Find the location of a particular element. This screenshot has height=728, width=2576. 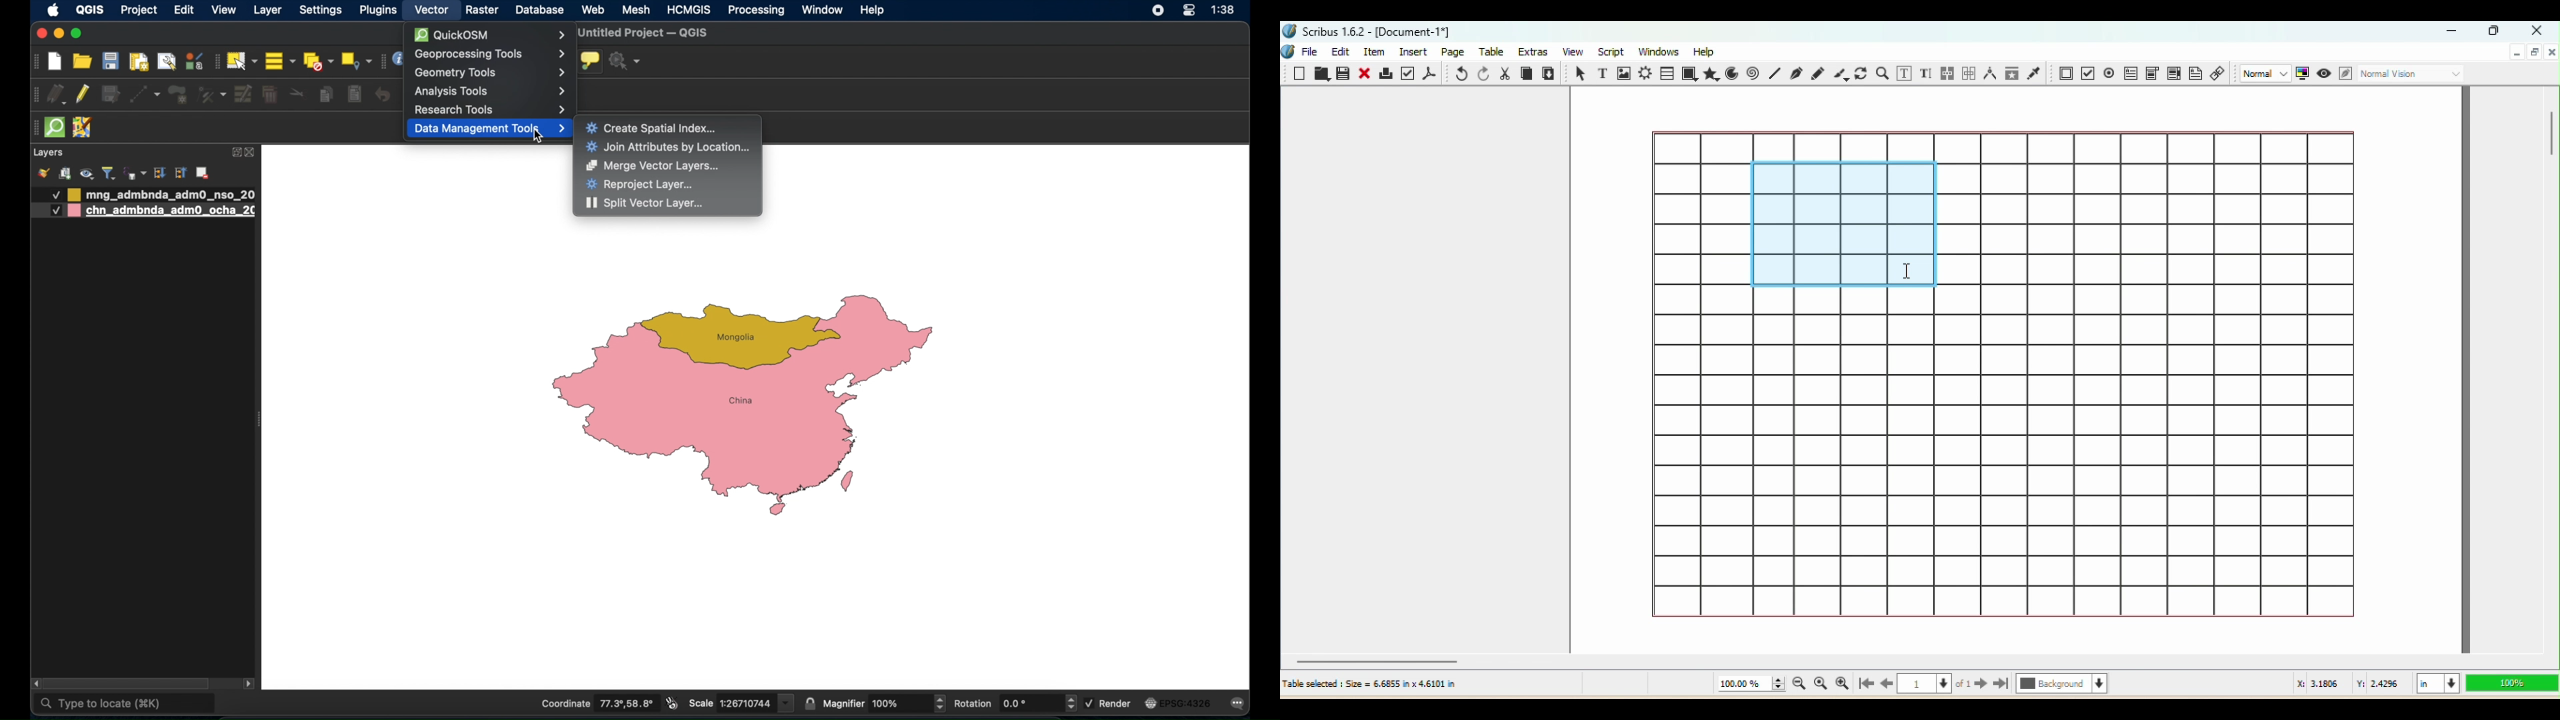

Open is located at coordinates (1321, 75).